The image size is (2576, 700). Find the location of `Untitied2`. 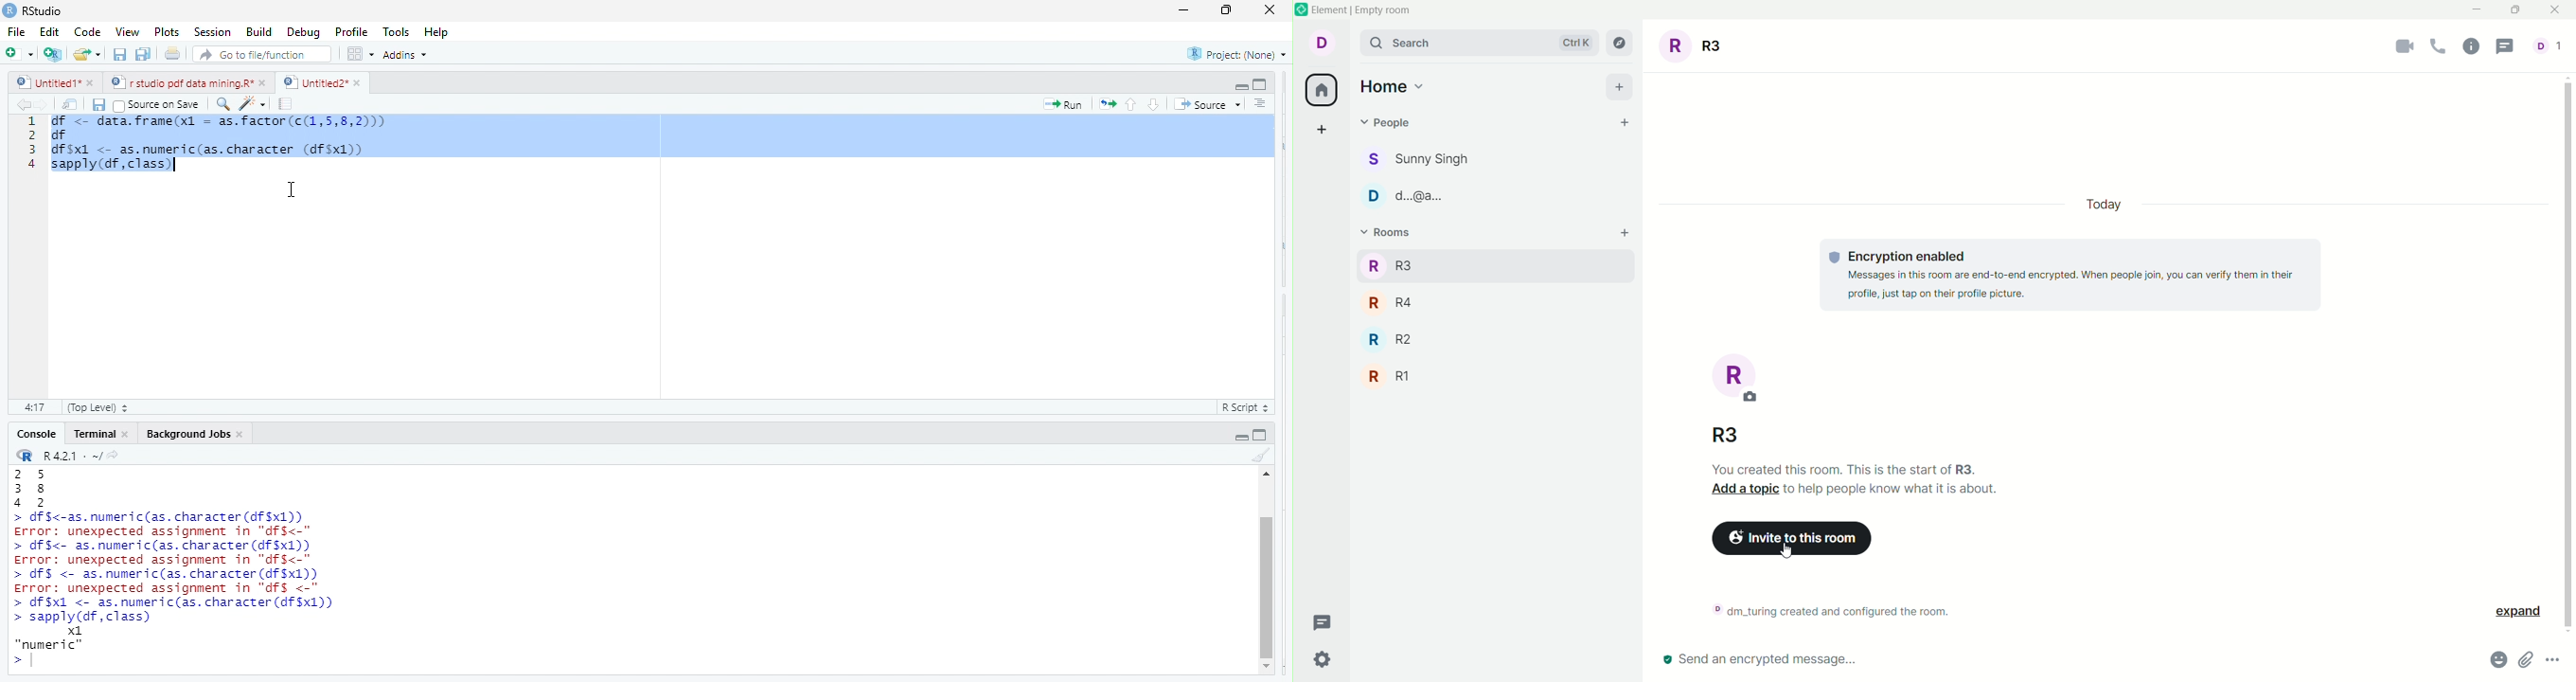

Untitied2 is located at coordinates (311, 83).